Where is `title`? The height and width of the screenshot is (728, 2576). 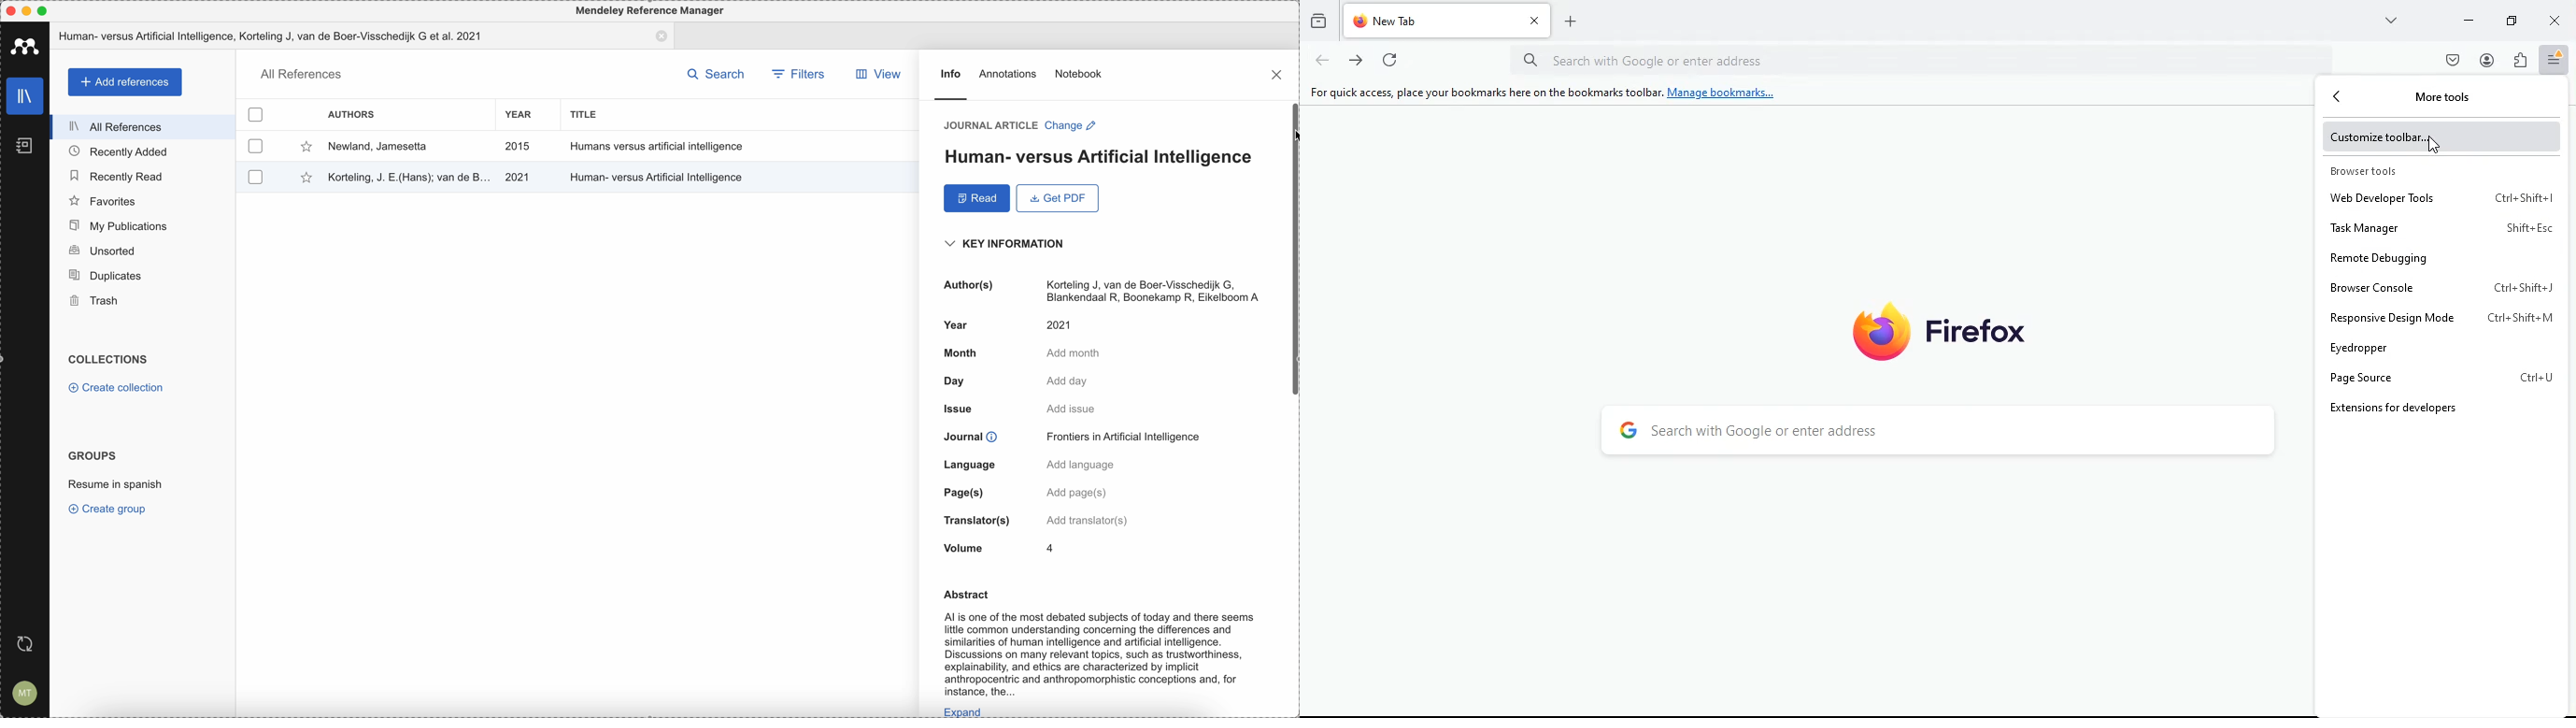 title is located at coordinates (589, 114).